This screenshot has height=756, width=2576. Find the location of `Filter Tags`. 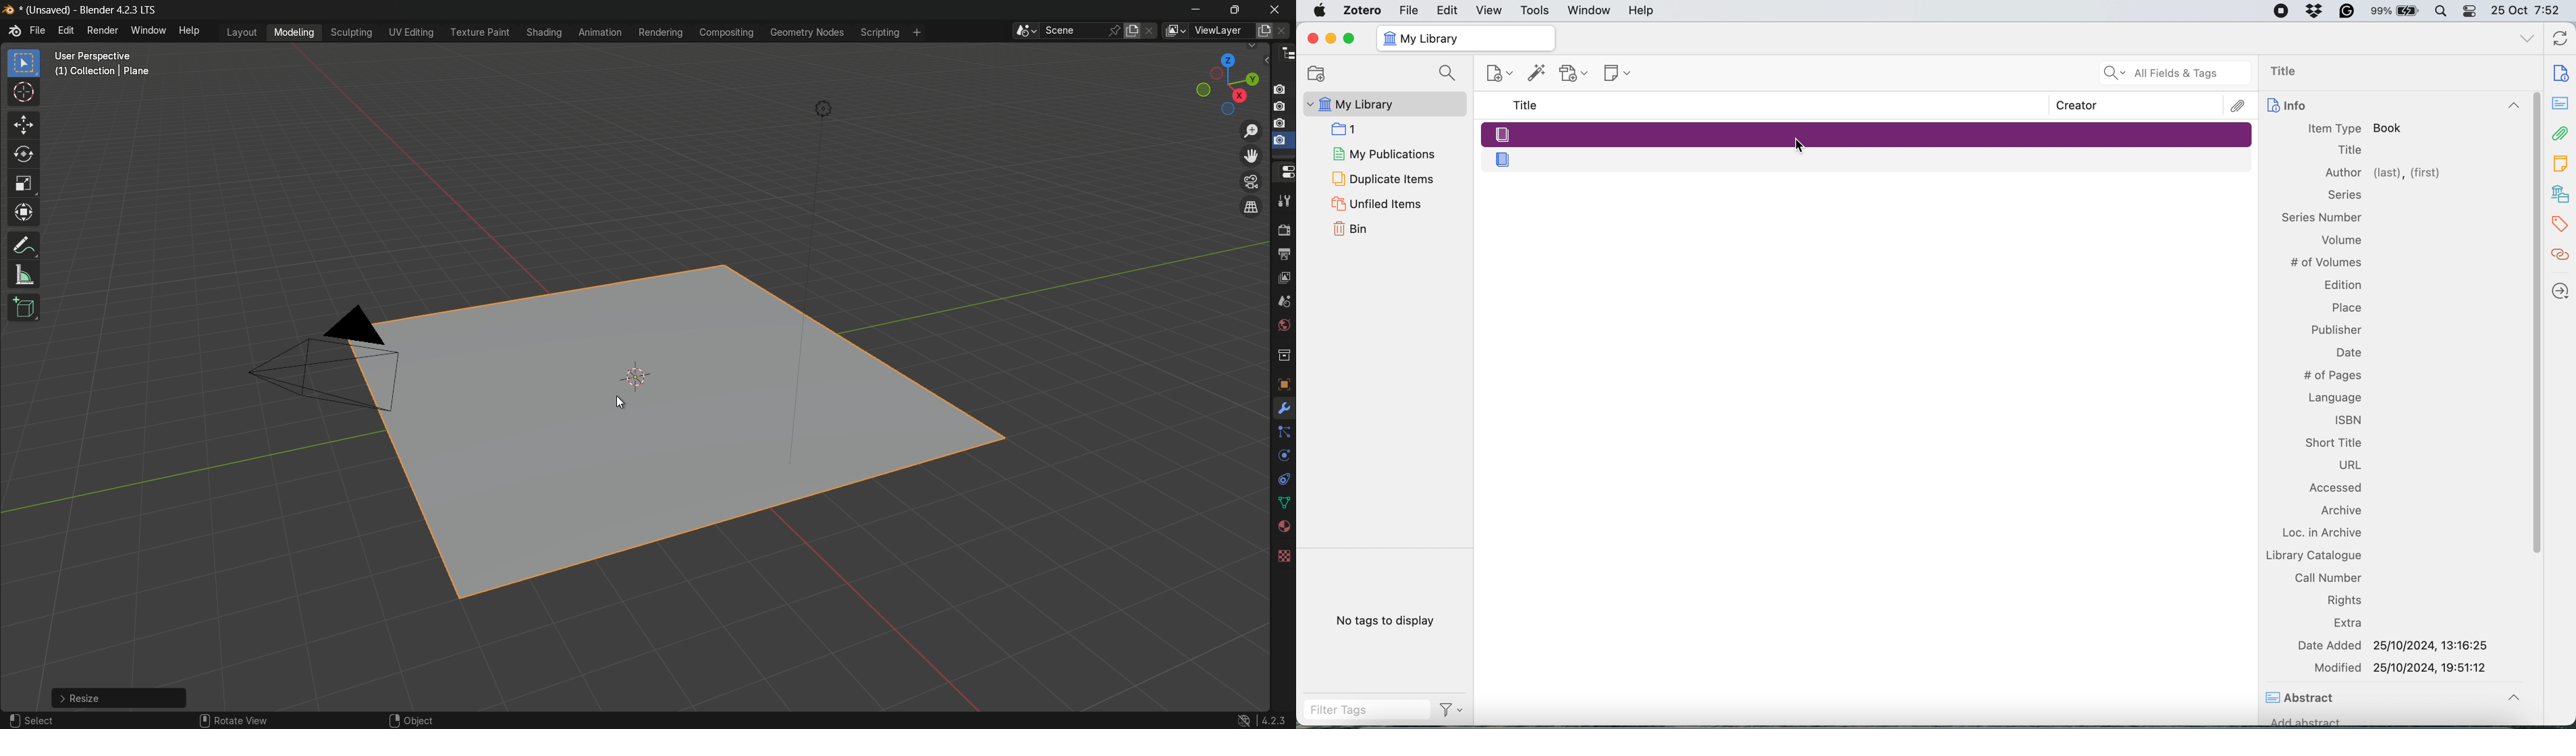

Filter Tags is located at coordinates (1366, 710).